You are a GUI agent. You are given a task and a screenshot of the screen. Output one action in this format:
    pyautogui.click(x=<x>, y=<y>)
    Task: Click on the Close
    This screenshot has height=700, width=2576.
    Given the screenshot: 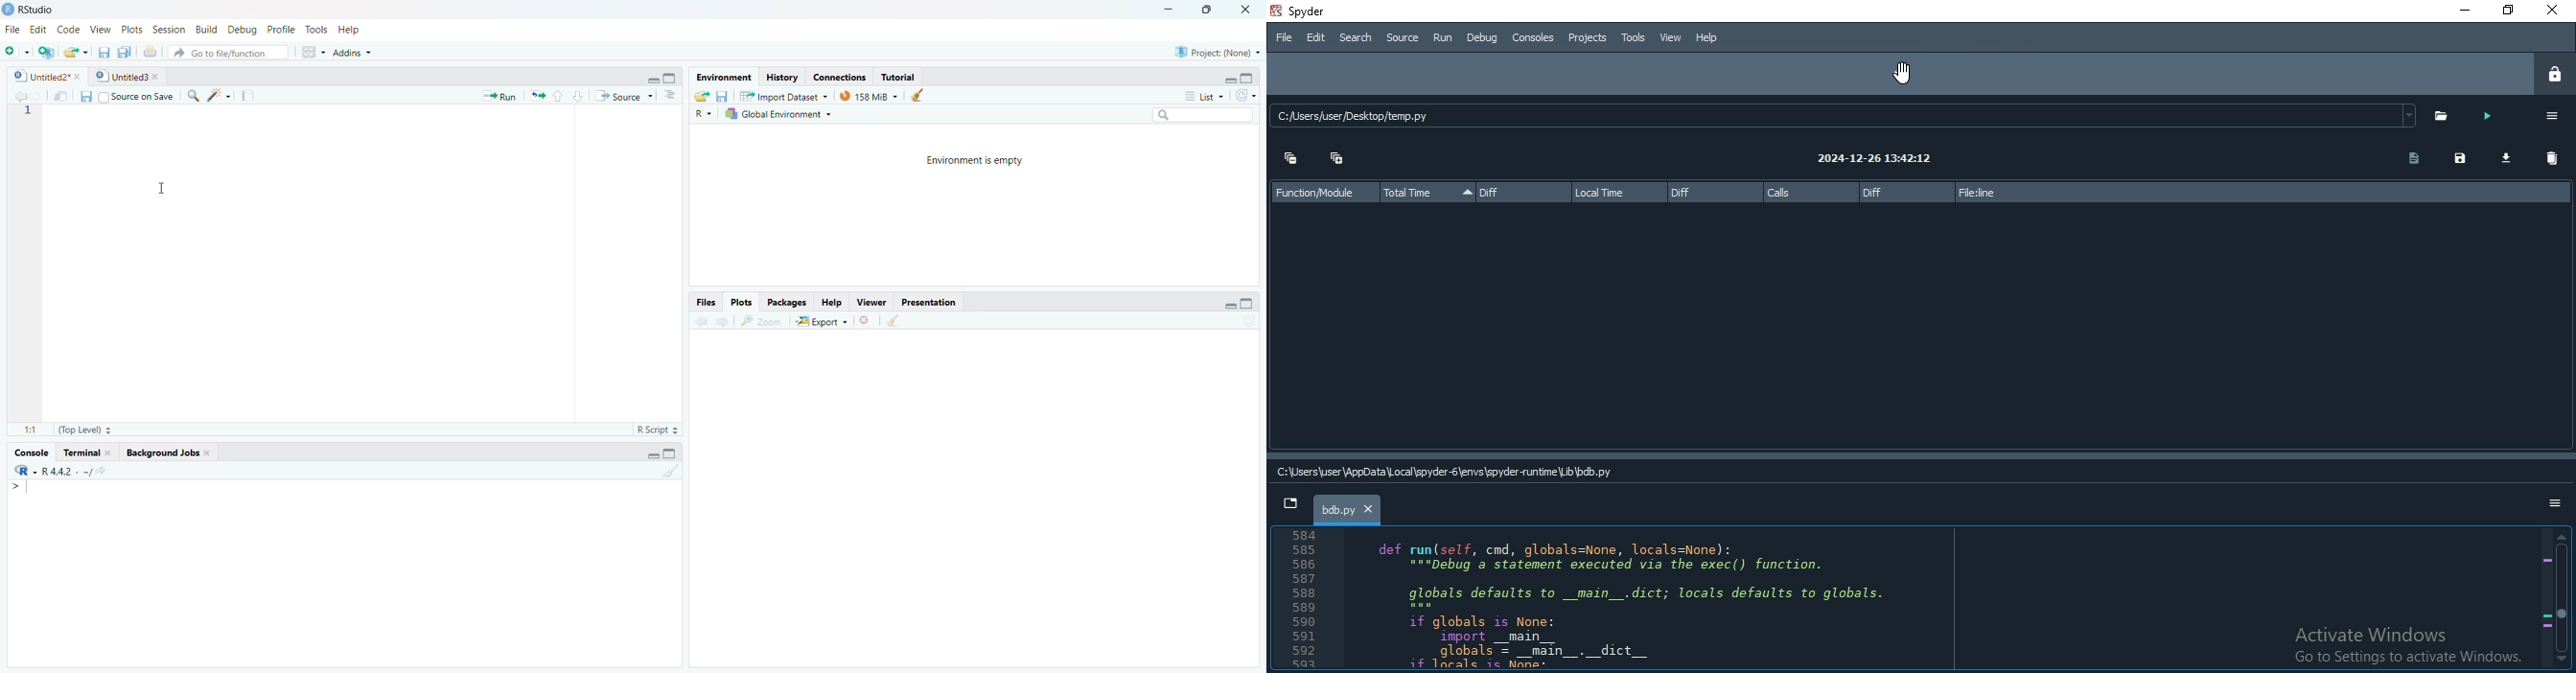 What is the action you would take?
    pyautogui.click(x=2556, y=11)
    